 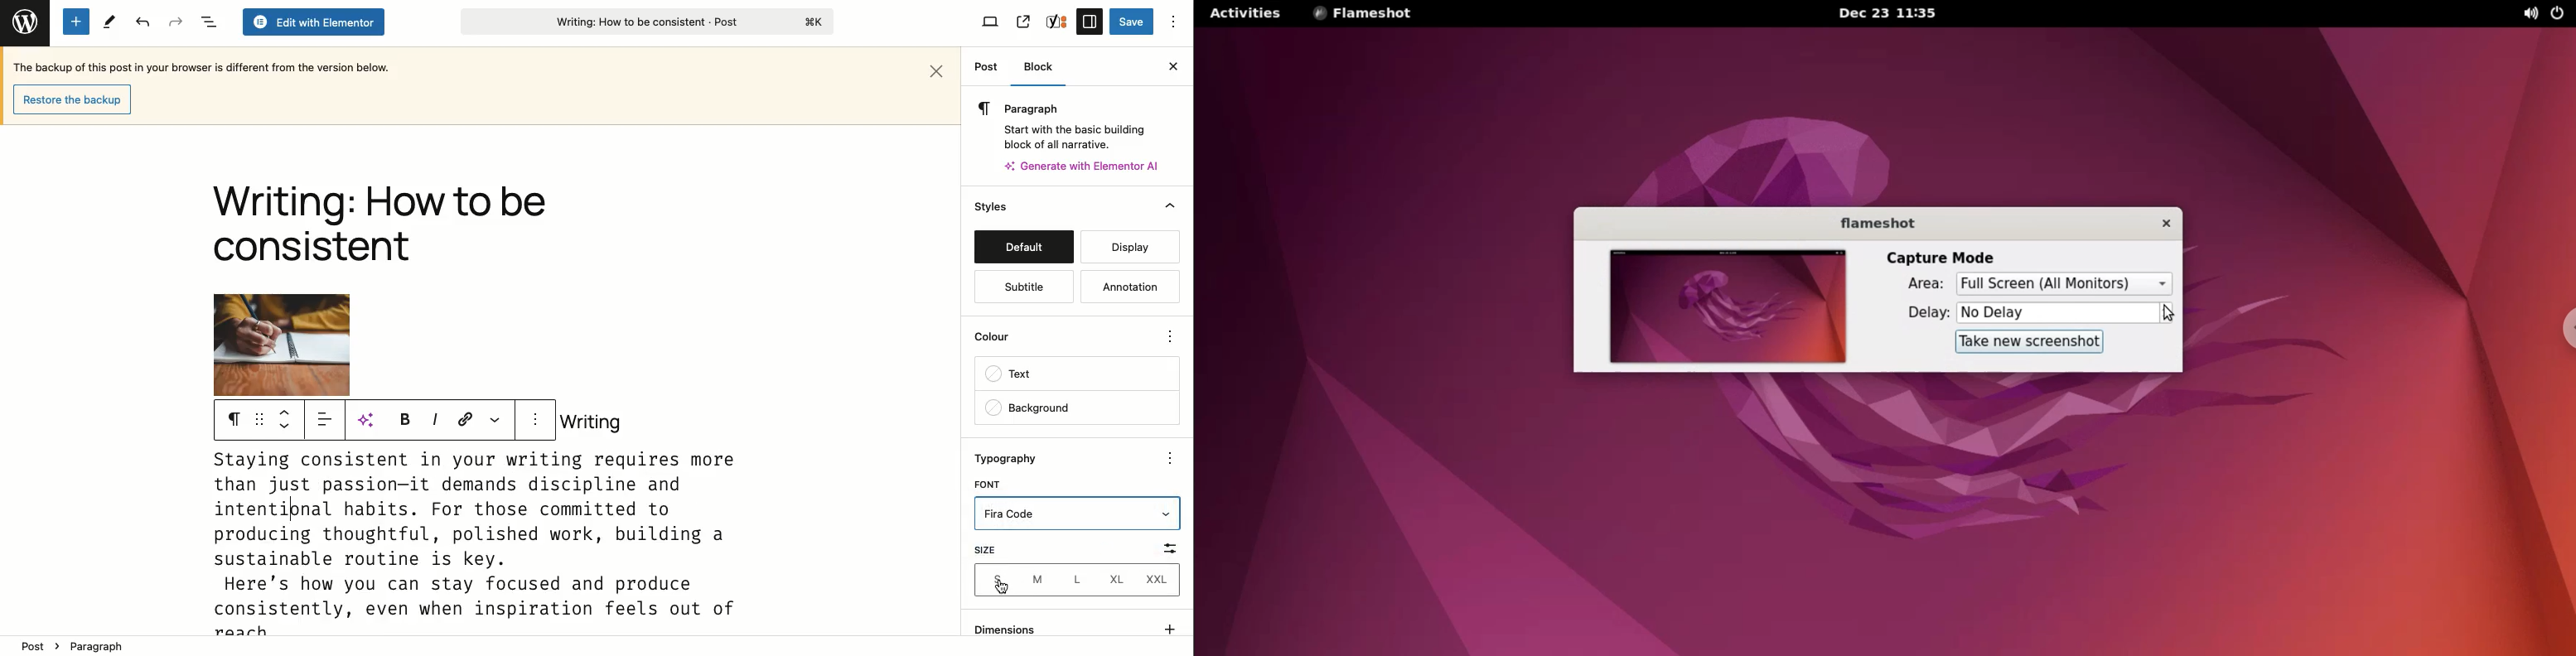 What do you see at coordinates (1006, 589) in the screenshot?
I see `Cursor` at bounding box center [1006, 589].